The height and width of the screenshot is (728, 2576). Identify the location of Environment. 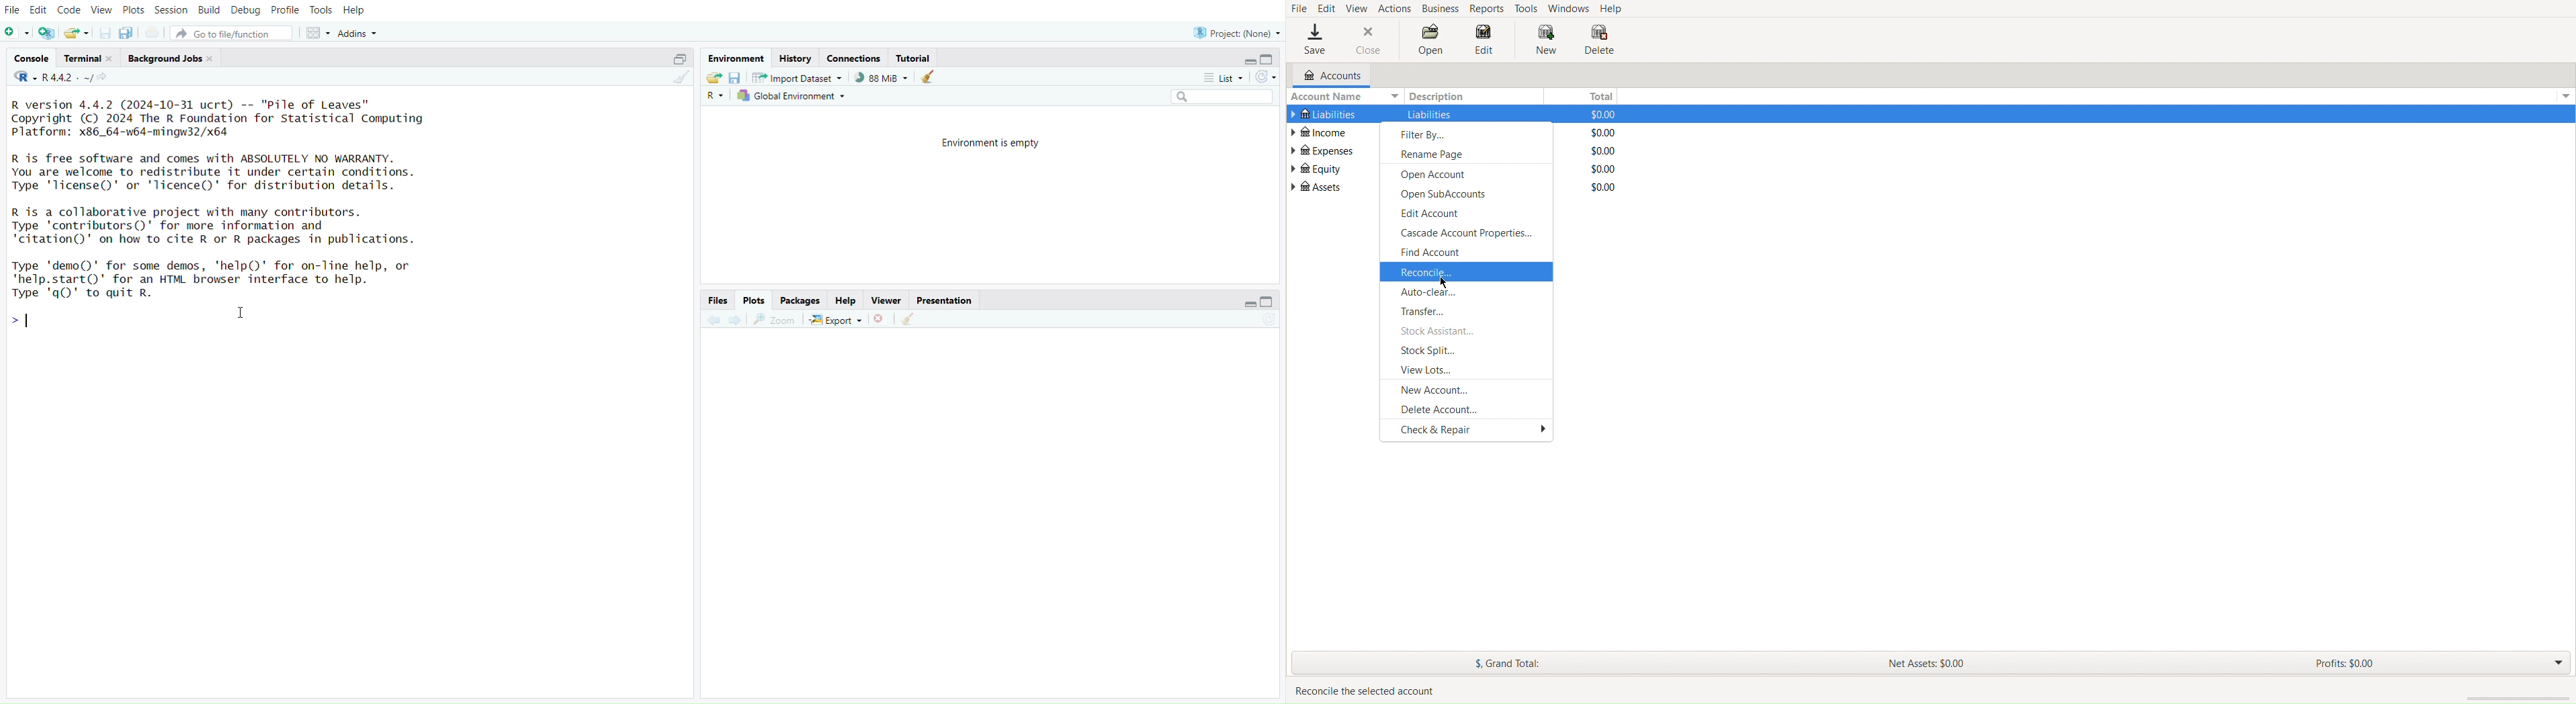
(735, 58).